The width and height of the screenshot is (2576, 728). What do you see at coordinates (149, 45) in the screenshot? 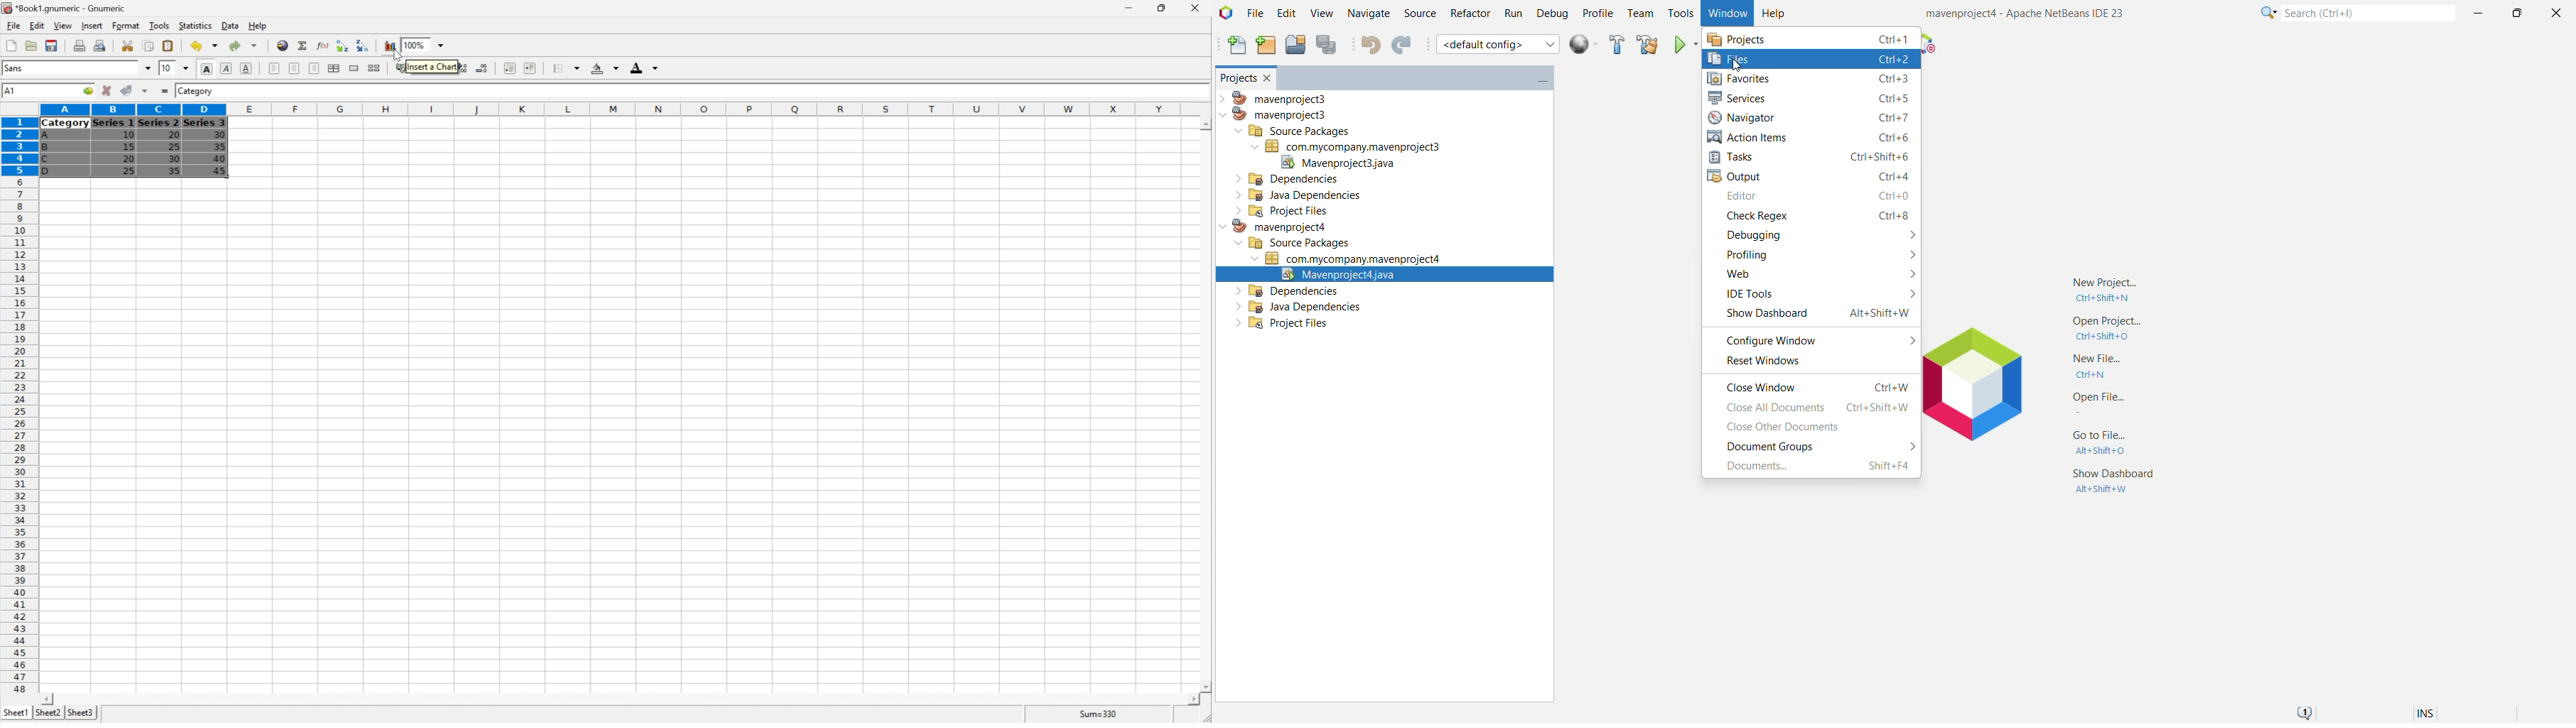
I see `Copy selection` at bounding box center [149, 45].